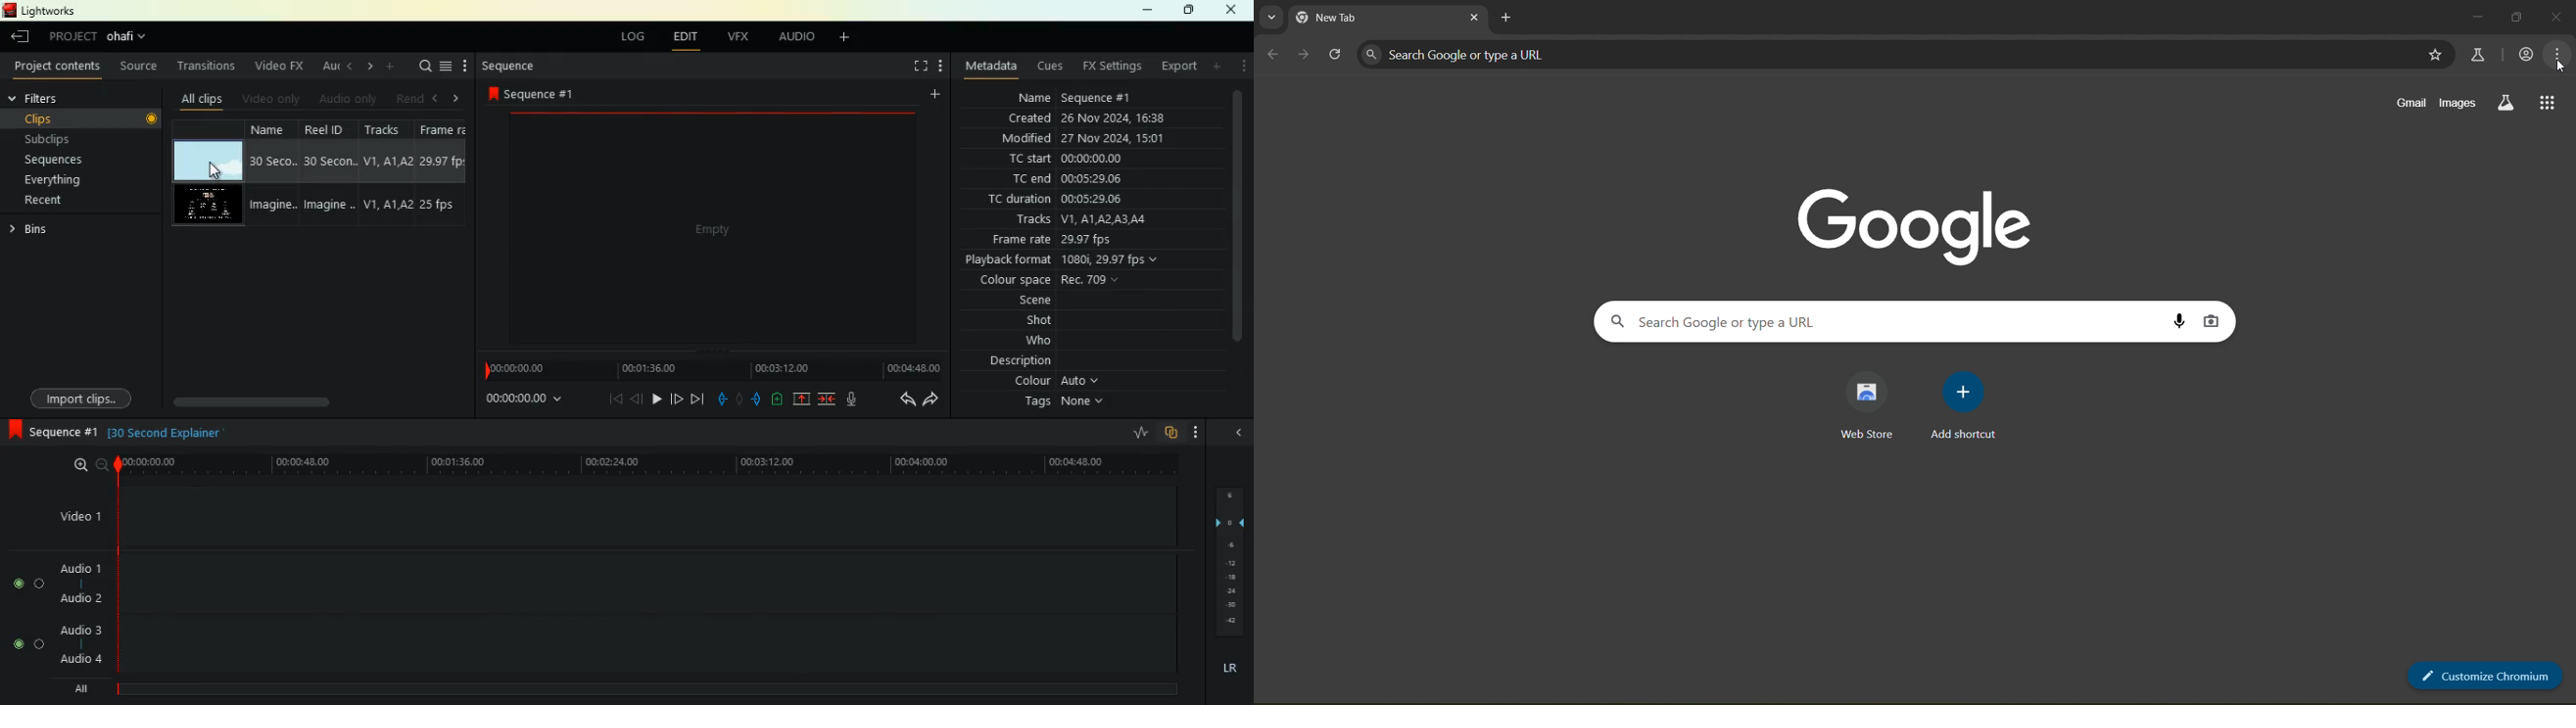 The height and width of the screenshot is (728, 2576). I want to click on add, so click(932, 97).